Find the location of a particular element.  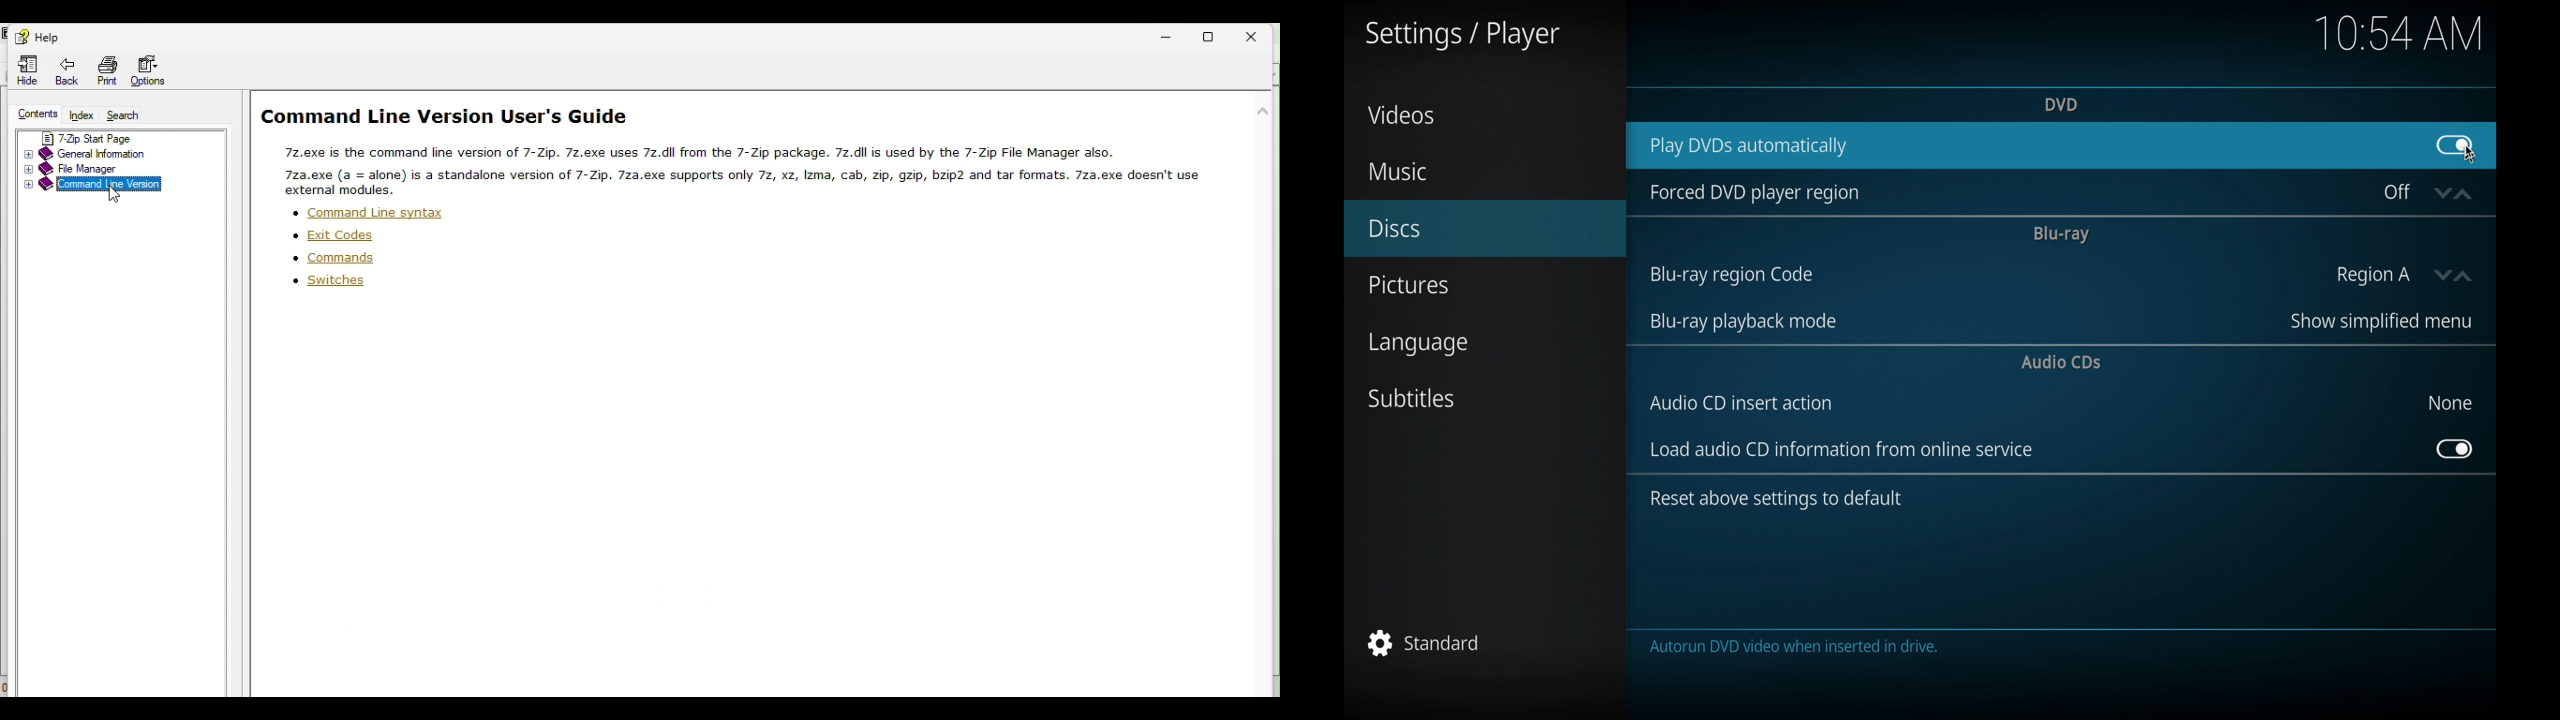

show simplified menu is located at coordinates (2379, 321).